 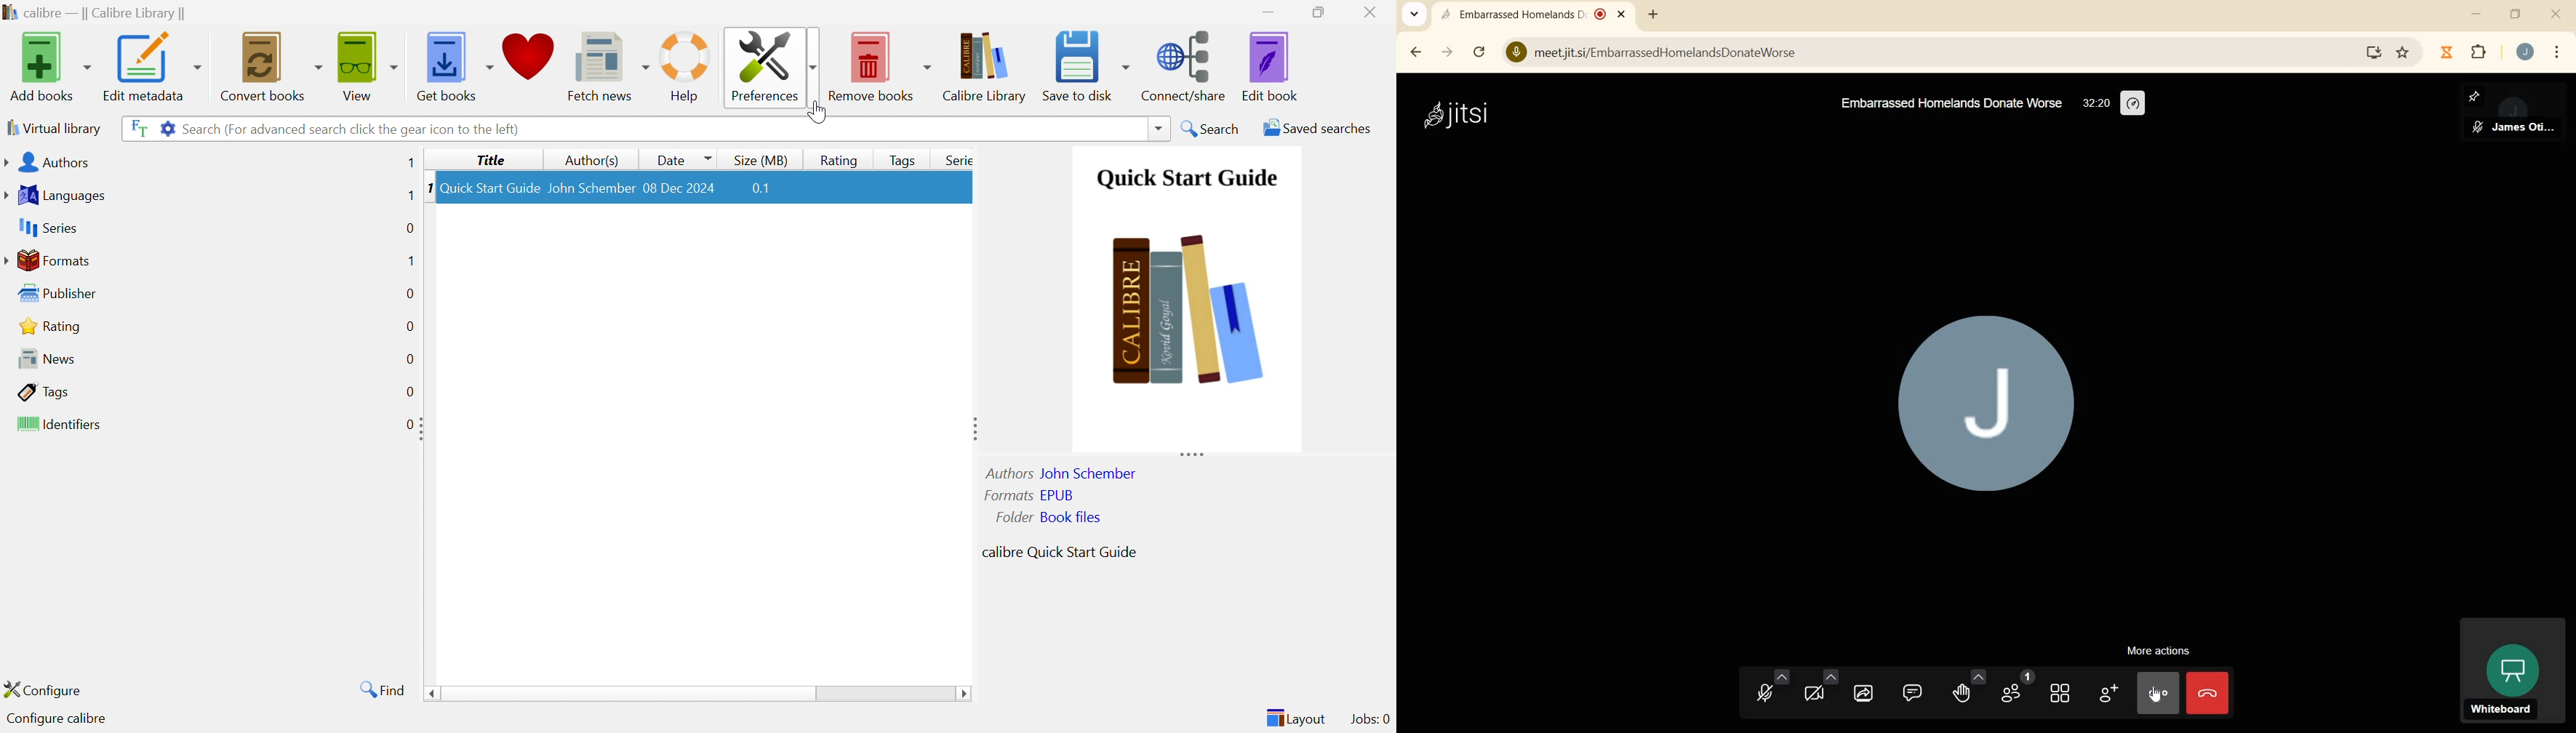 What do you see at coordinates (770, 65) in the screenshot?
I see `Preferences` at bounding box center [770, 65].